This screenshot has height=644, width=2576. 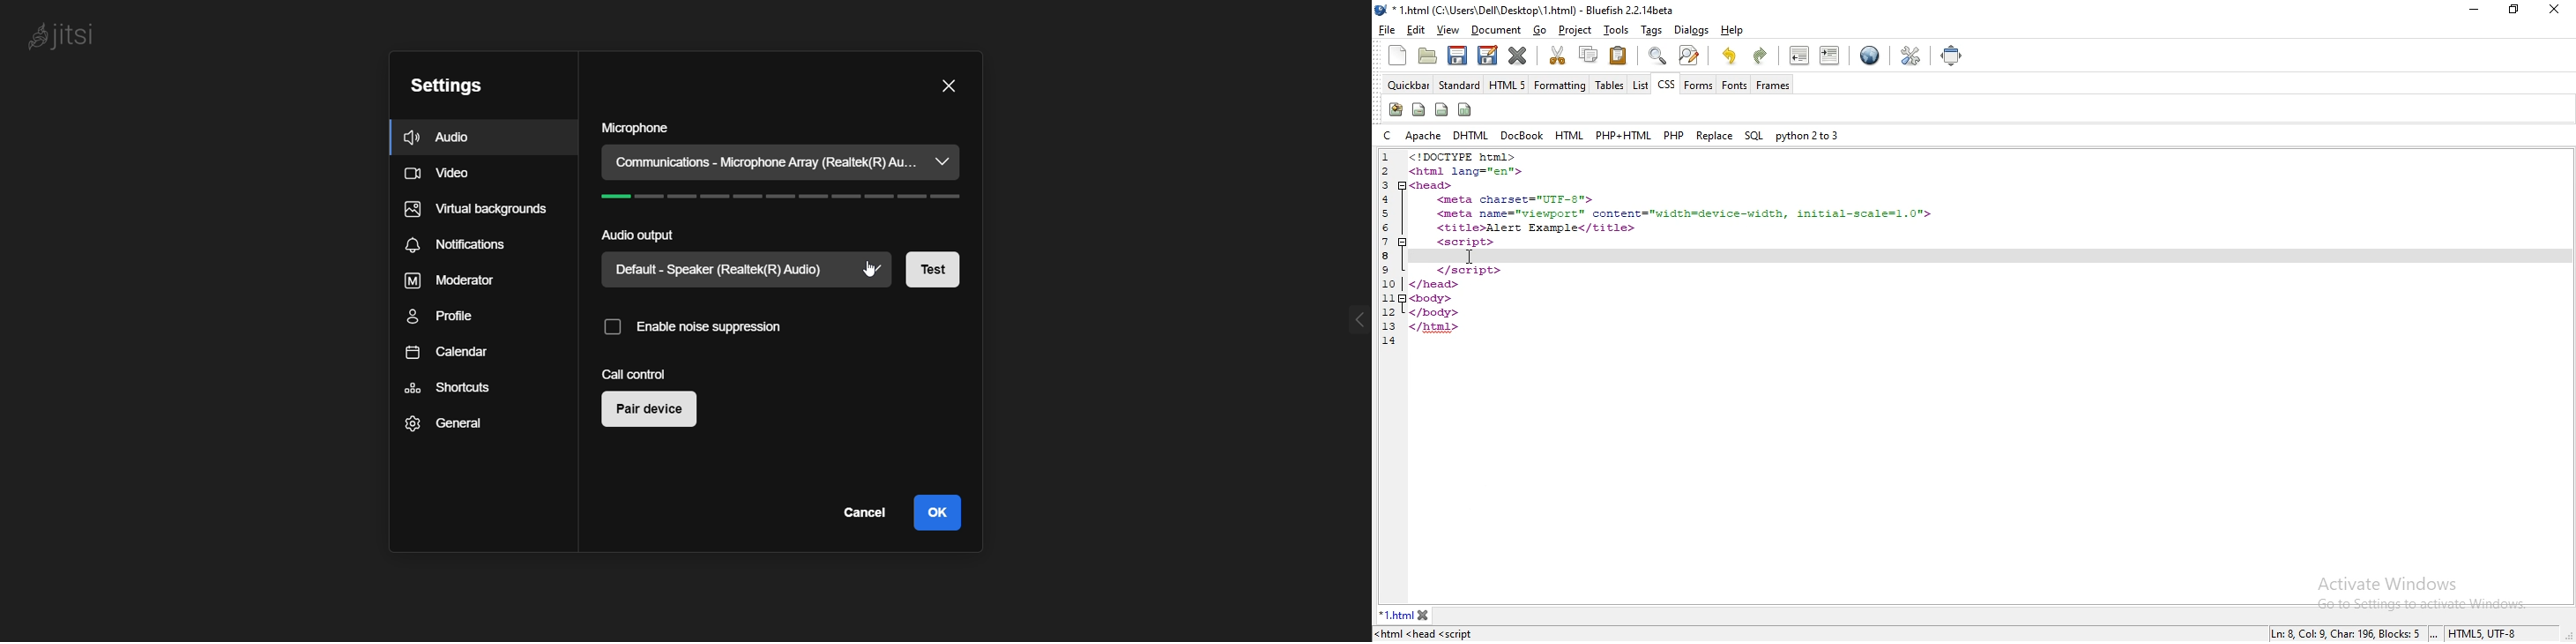 What do you see at coordinates (1489, 56) in the screenshot?
I see `edit` at bounding box center [1489, 56].